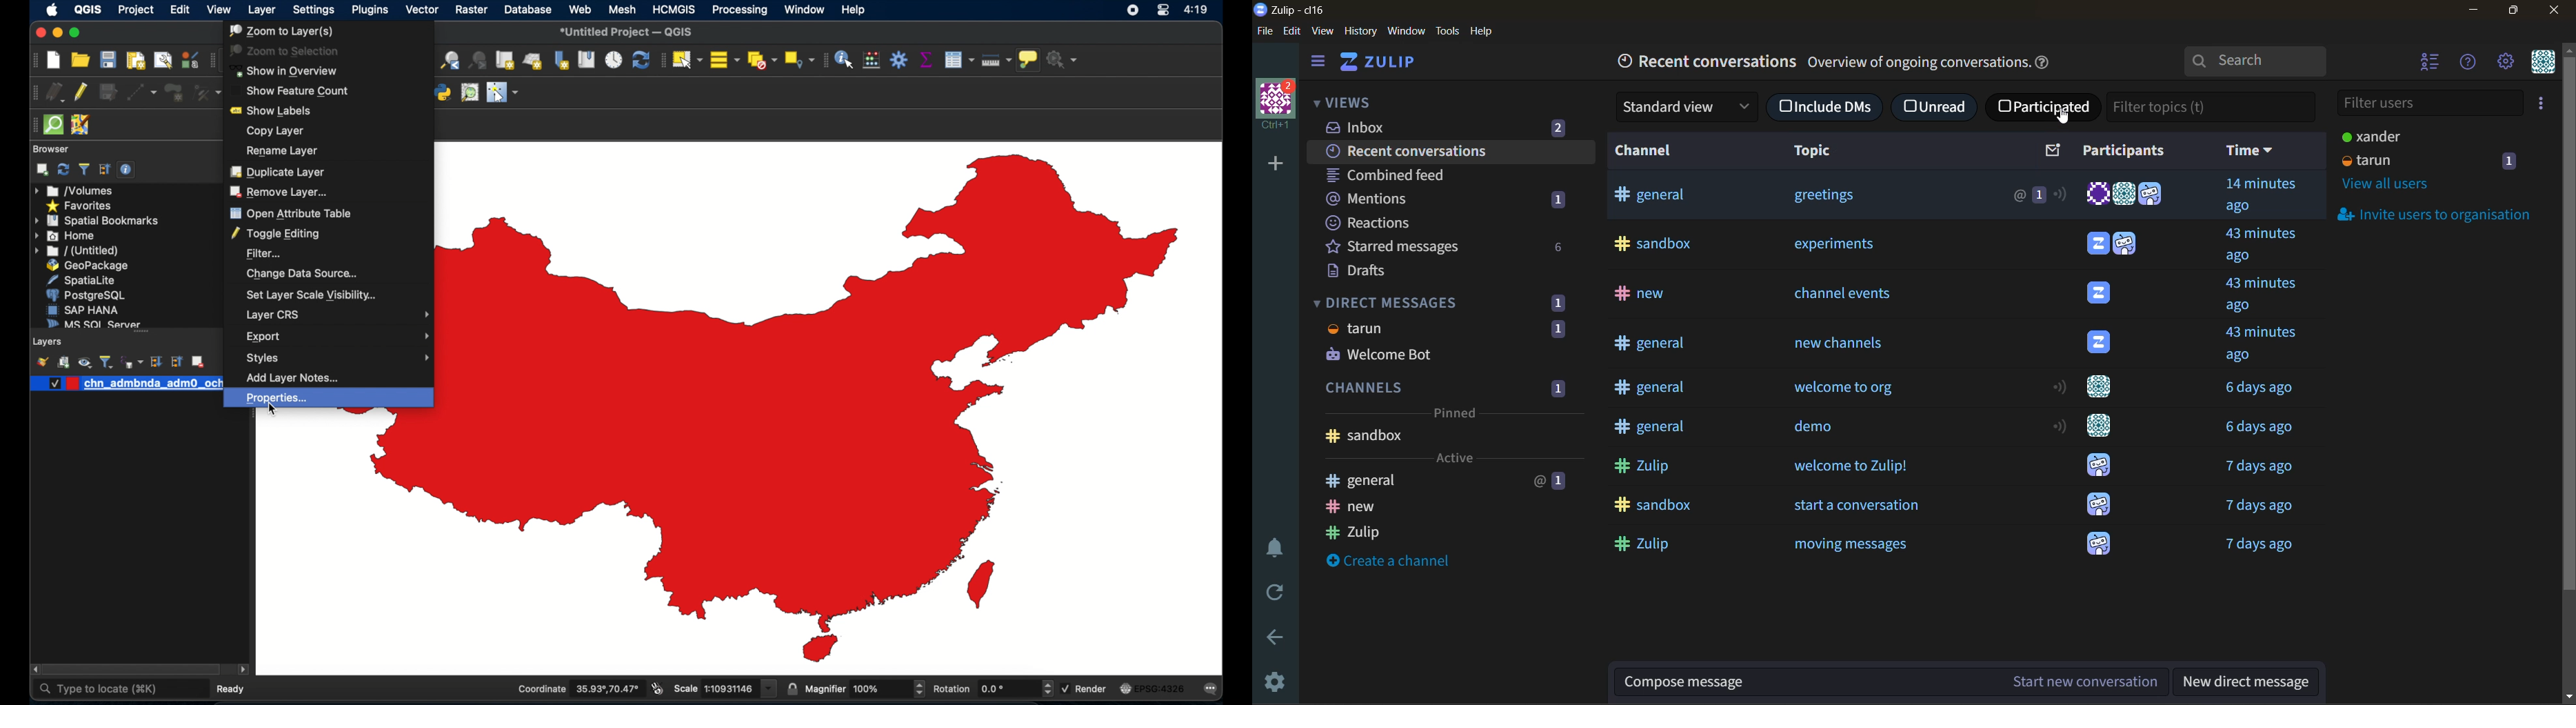 This screenshot has height=728, width=2576. Describe the element at coordinates (2555, 12) in the screenshot. I see `close` at that location.